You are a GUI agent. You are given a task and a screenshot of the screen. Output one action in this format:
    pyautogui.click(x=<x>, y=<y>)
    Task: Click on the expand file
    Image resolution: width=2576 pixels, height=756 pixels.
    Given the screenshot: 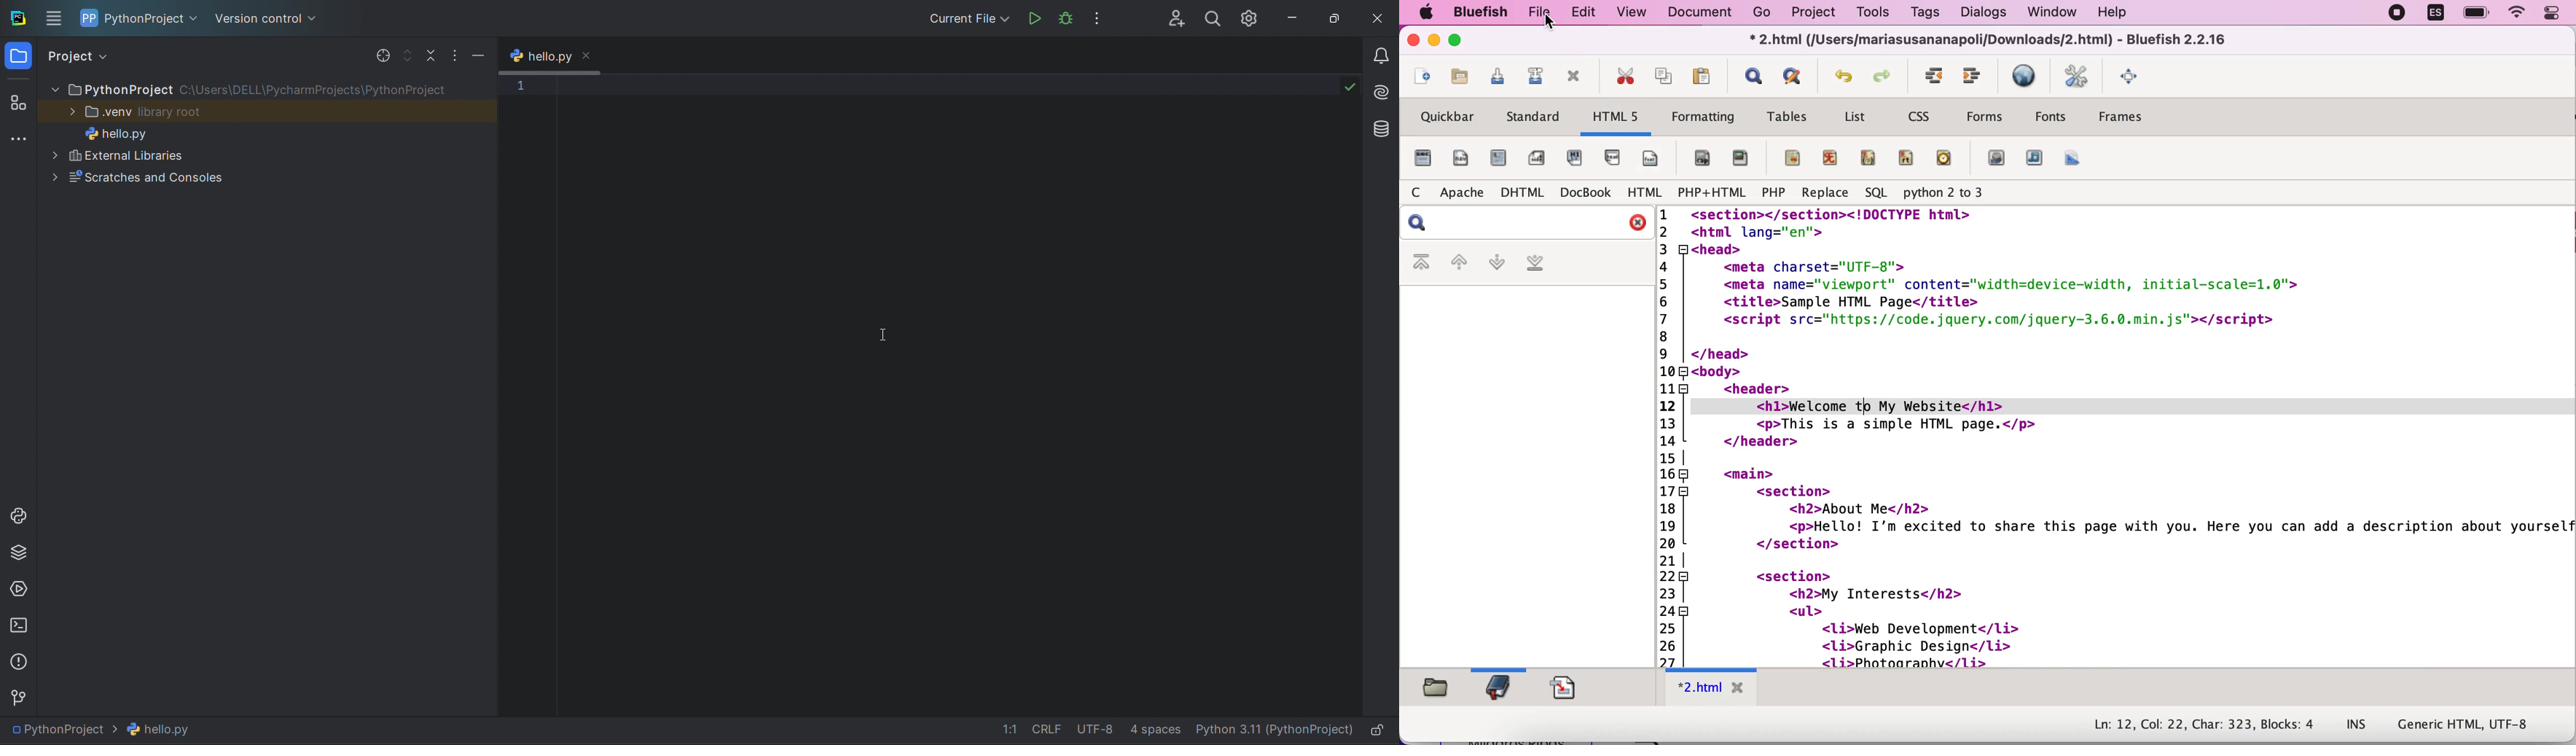 What is the action you would take?
    pyautogui.click(x=406, y=58)
    